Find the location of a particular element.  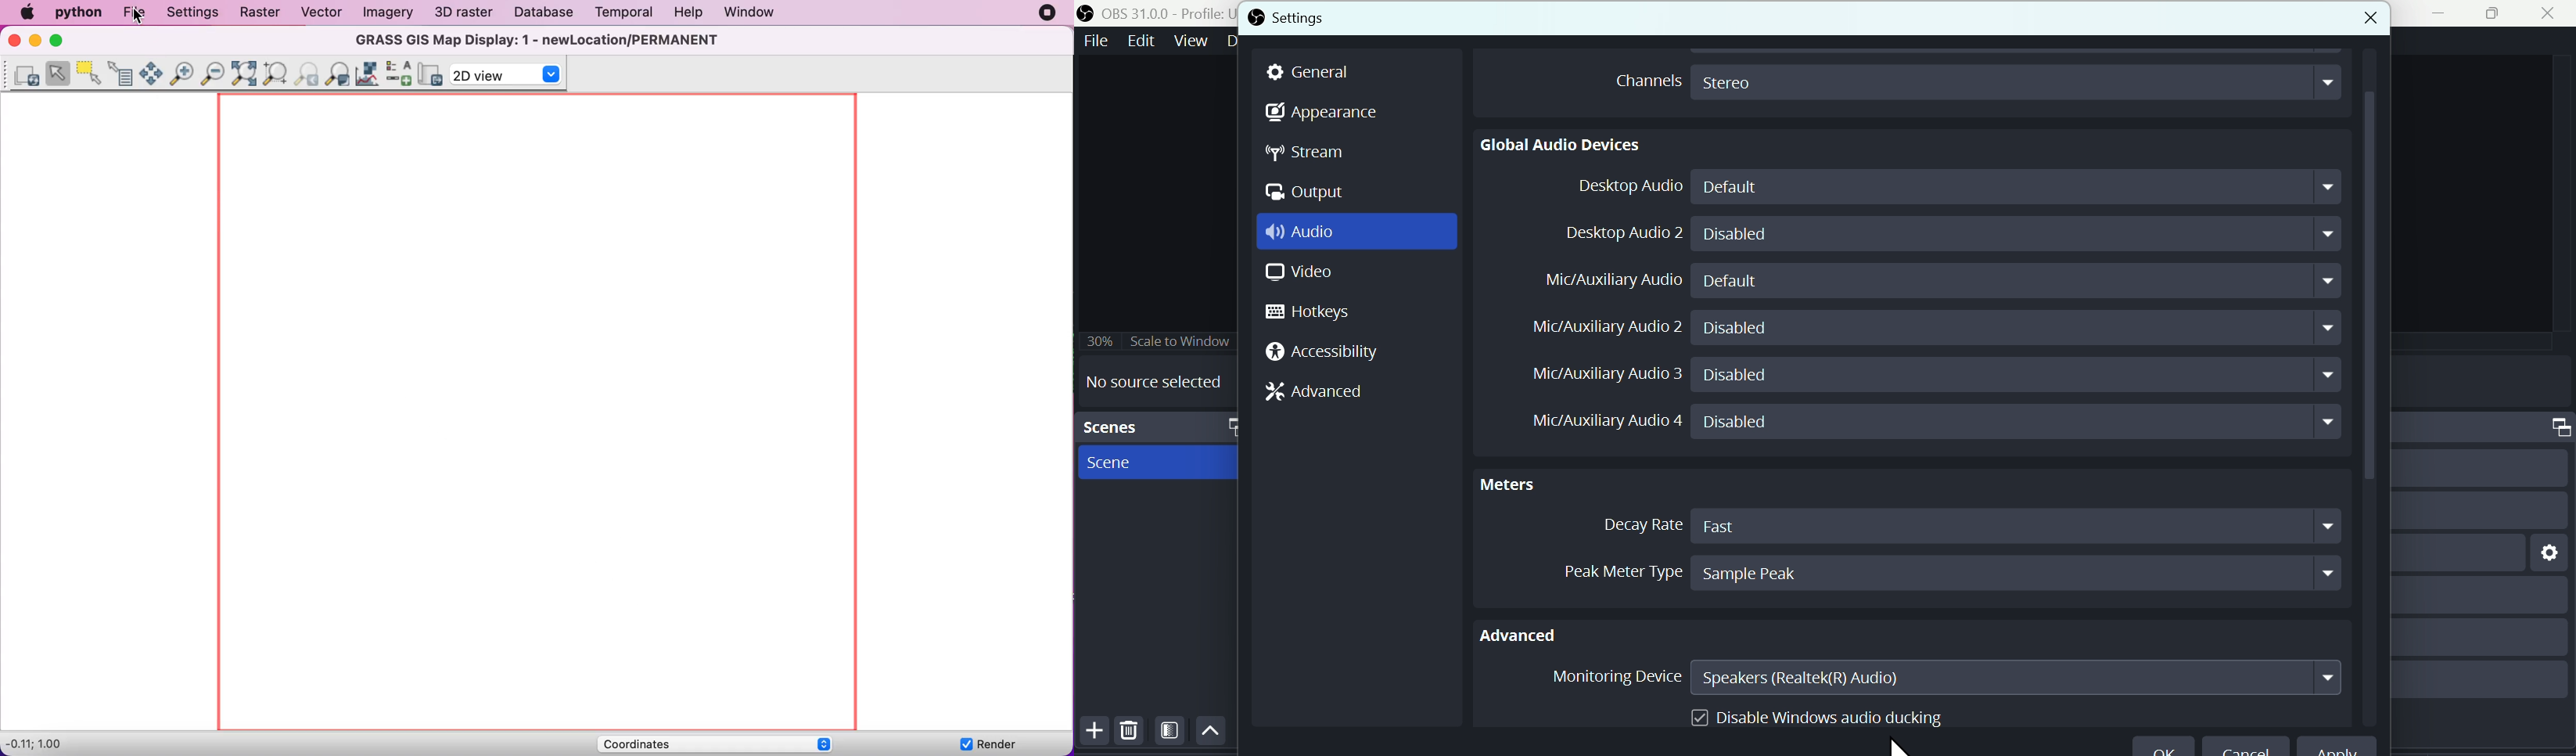

Scenes is located at coordinates (1130, 427).